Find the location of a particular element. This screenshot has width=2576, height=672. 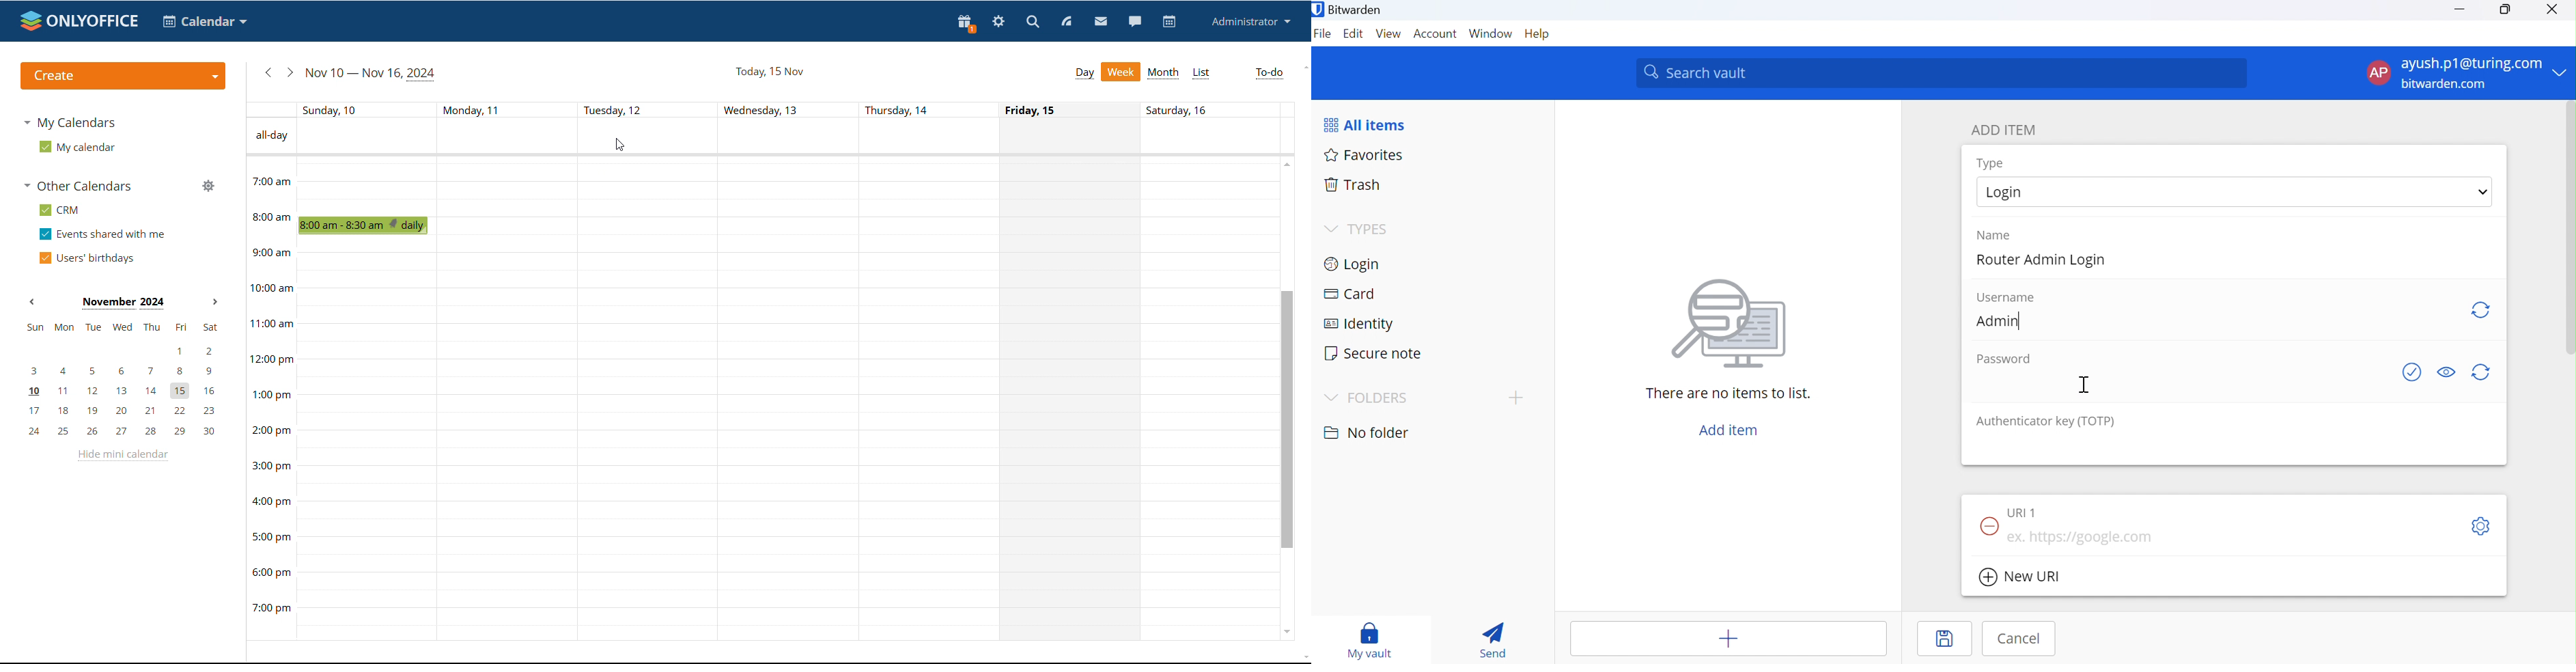

Cancel is located at coordinates (2019, 639).